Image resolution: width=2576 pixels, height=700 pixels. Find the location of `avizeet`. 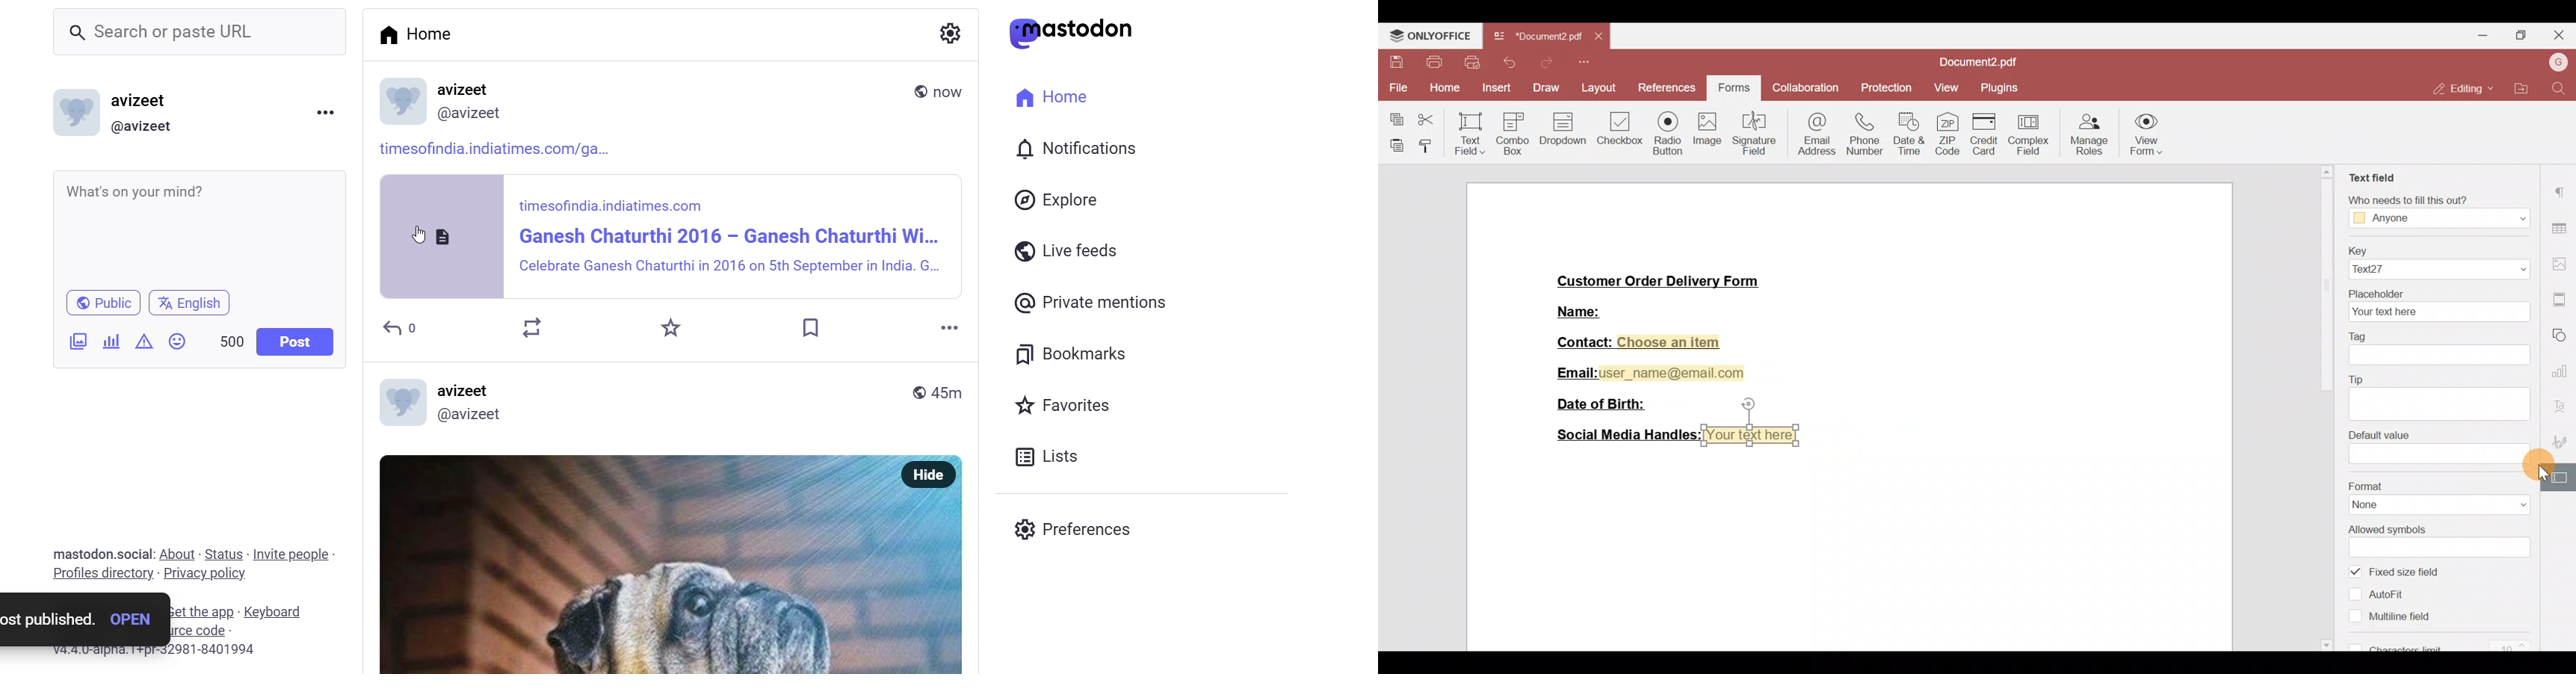

avizeet is located at coordinates (161, 102).